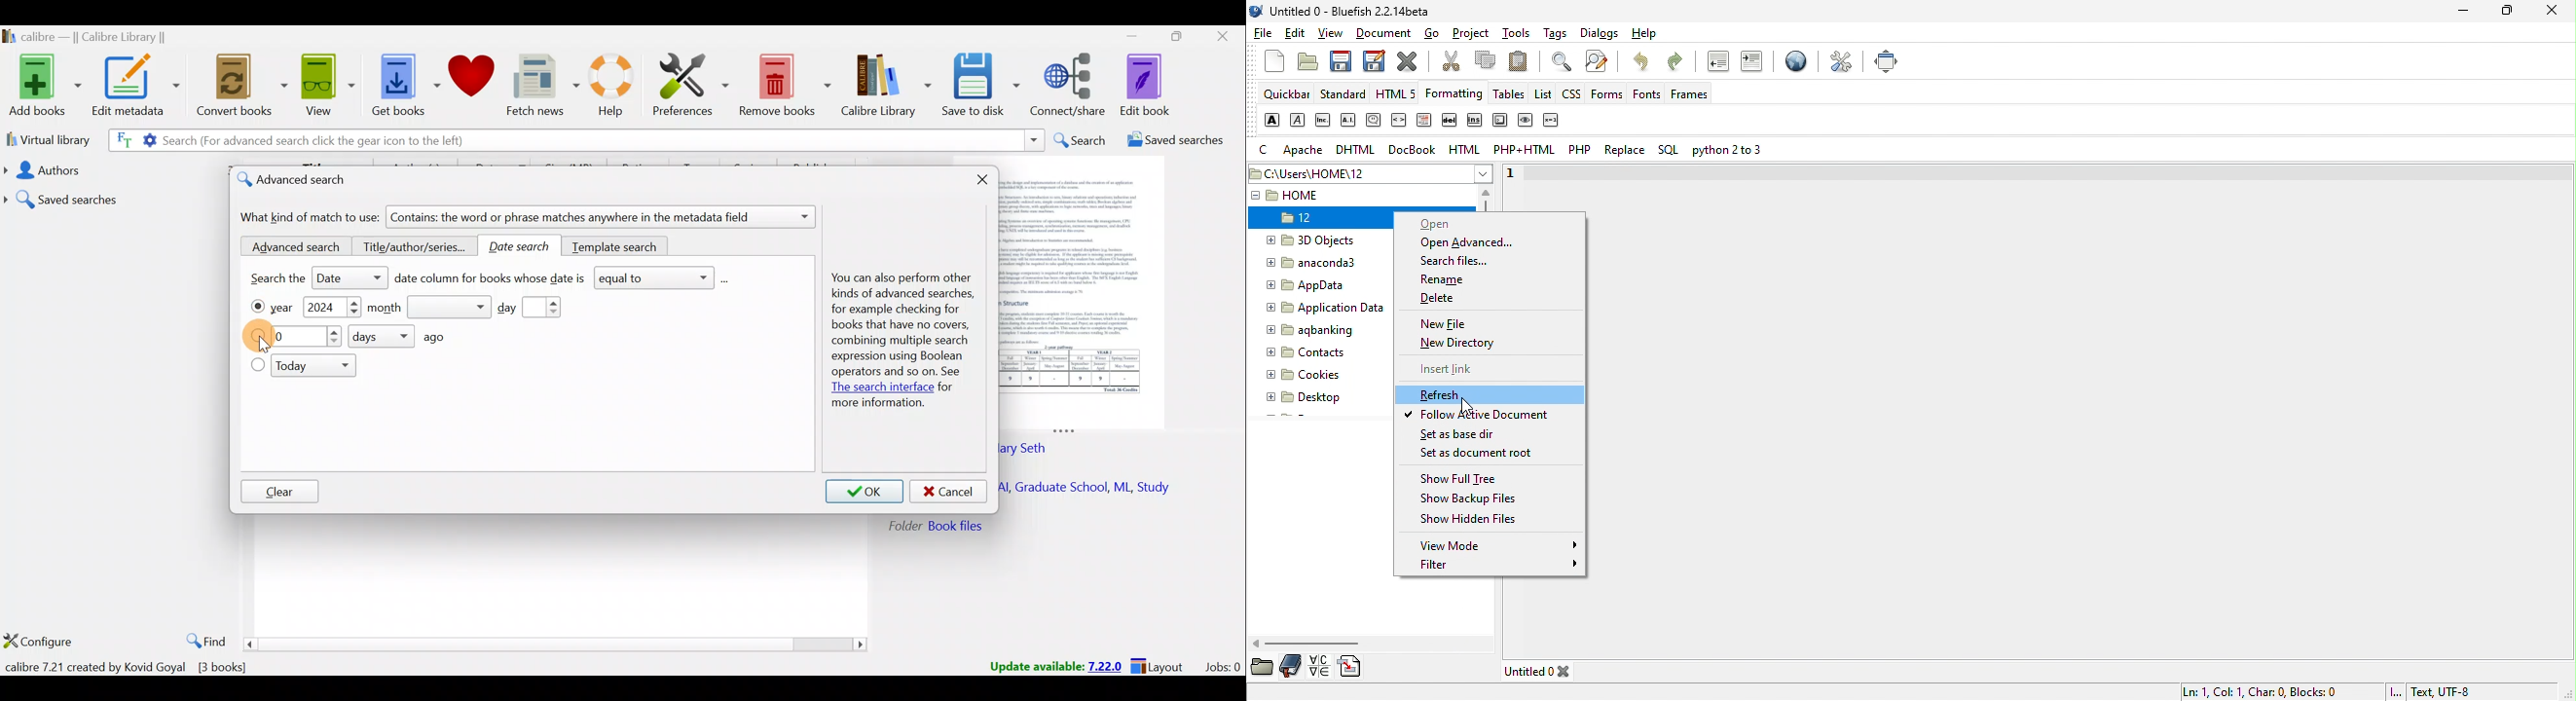 The height and width of the screenshot is (728, 2576). What do you see at coordinates (1287, 95) in the screenshot?
I see `quickbar` at bounding box center [1287, 95].